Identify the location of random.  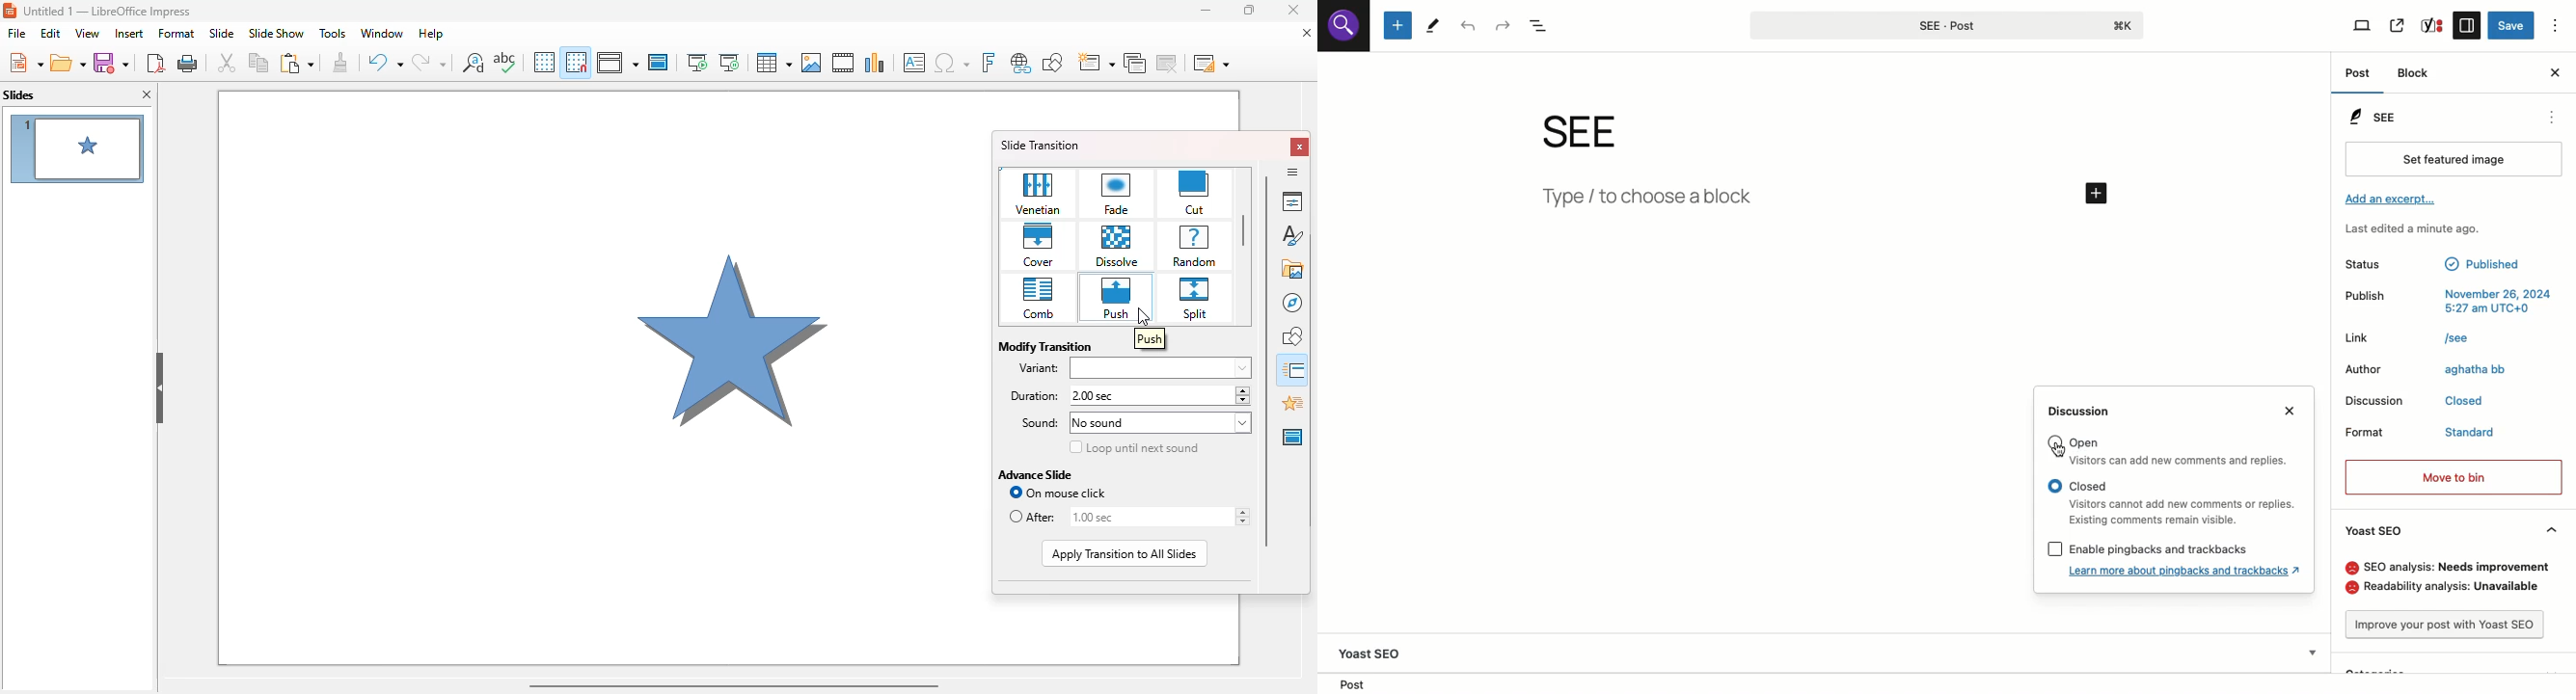
(1193, 247).